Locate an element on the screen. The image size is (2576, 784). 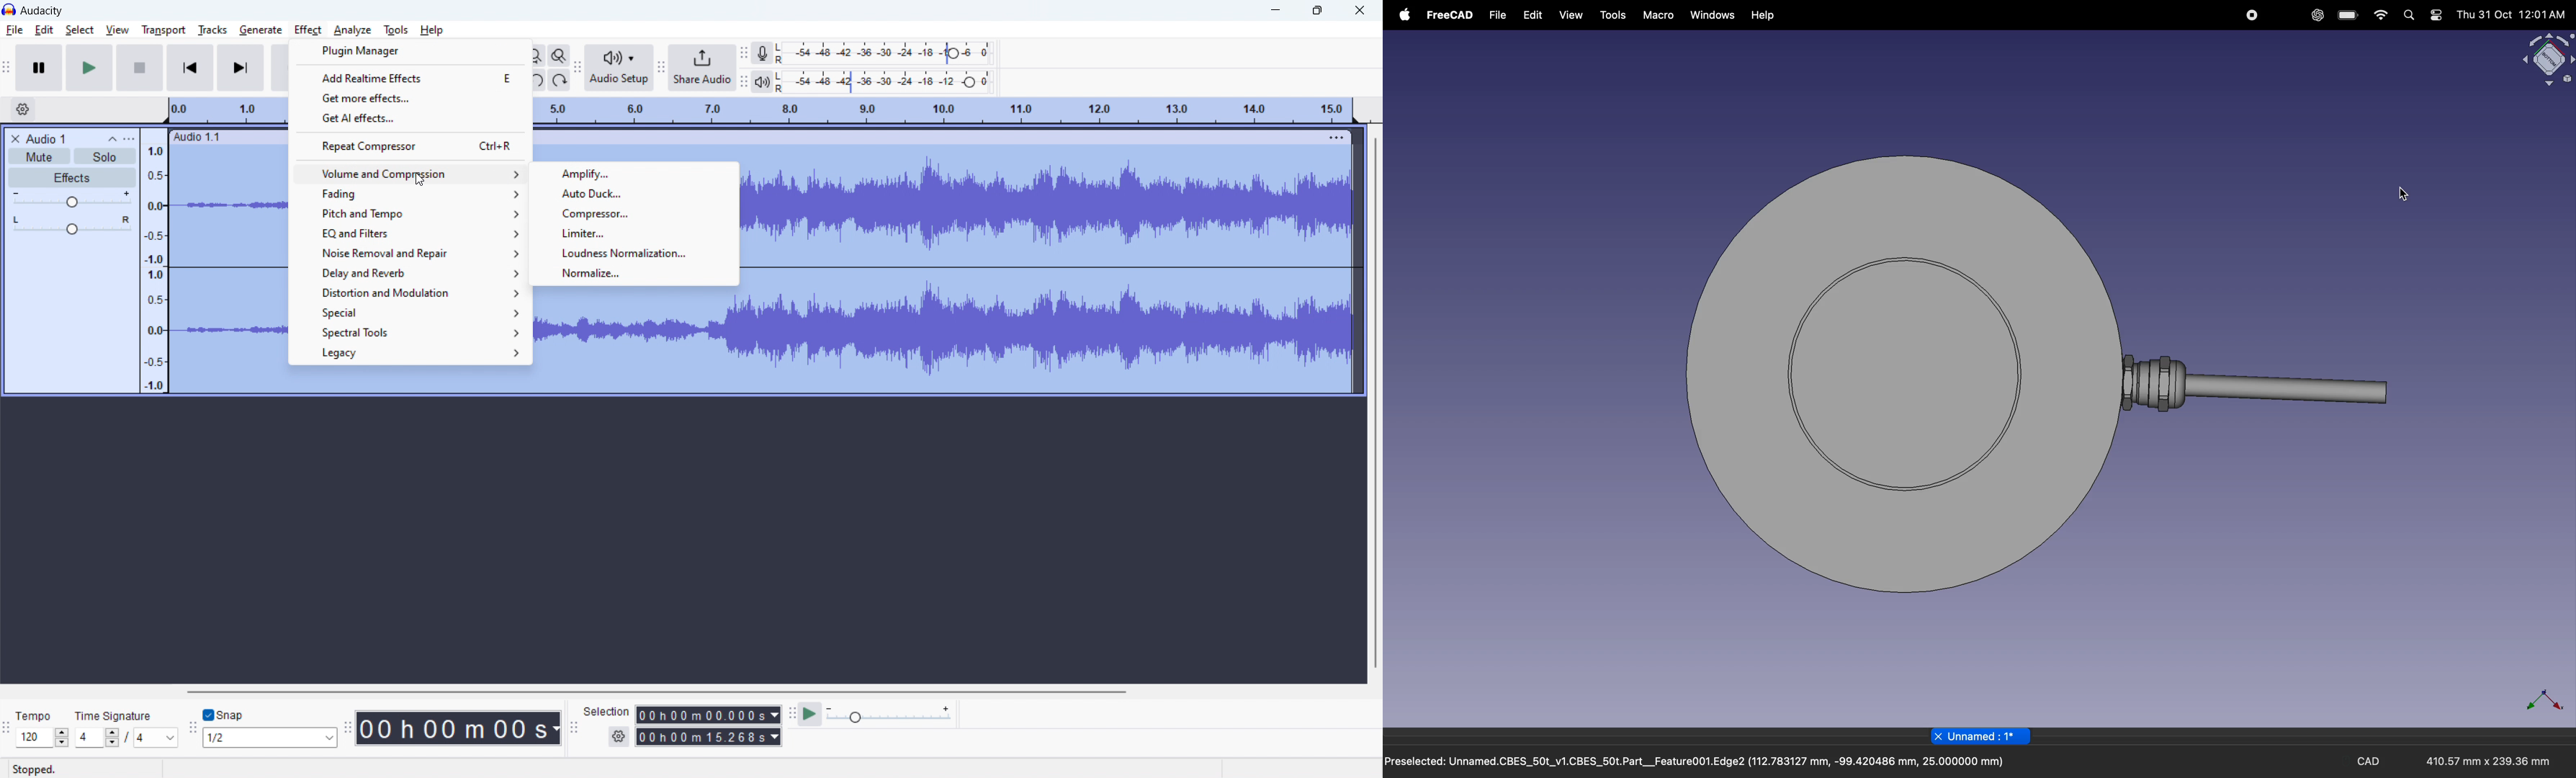
00h00m15.268s (end time) is located at coordinates (709, 737).